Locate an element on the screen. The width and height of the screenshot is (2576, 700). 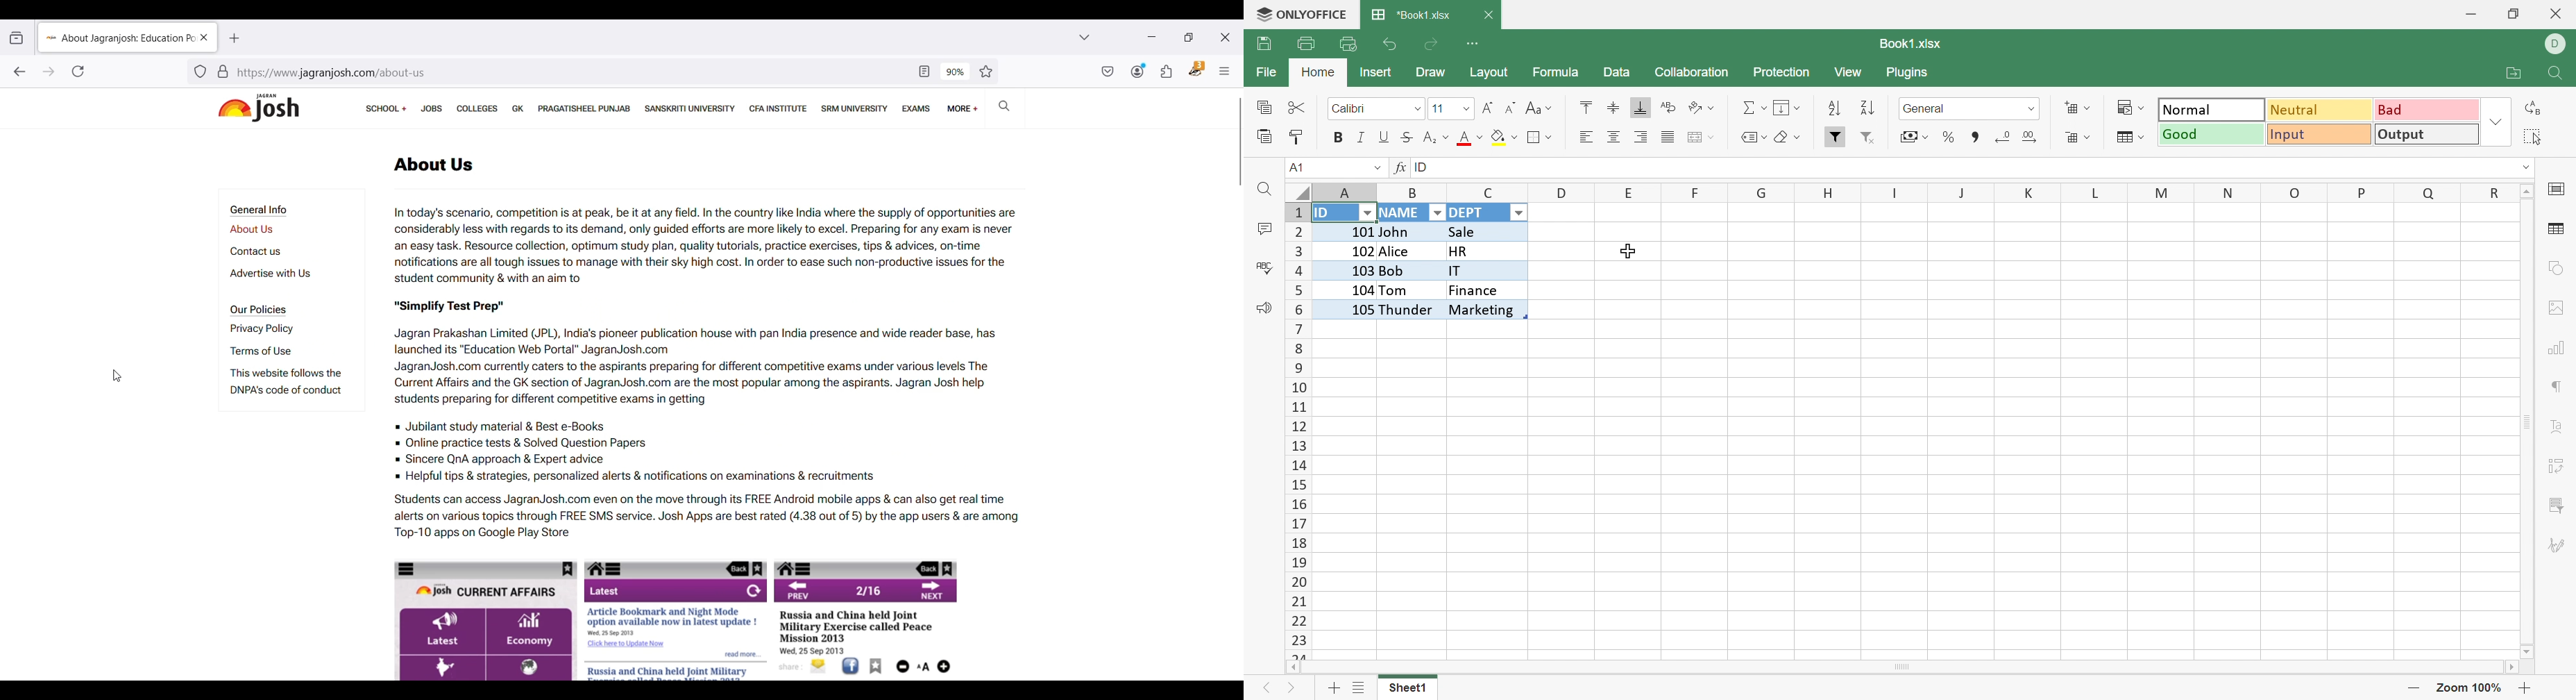
Students can access JagranJosh.com even on the move through its FREE Android mobile apps & can also get real time
alerts on various topics through FREE SMS service. Josh Apps are best rated (4.38 out of 5) by the app users & are among
Top-10 apps on Google Play Store is located at coordinates (702, 516).